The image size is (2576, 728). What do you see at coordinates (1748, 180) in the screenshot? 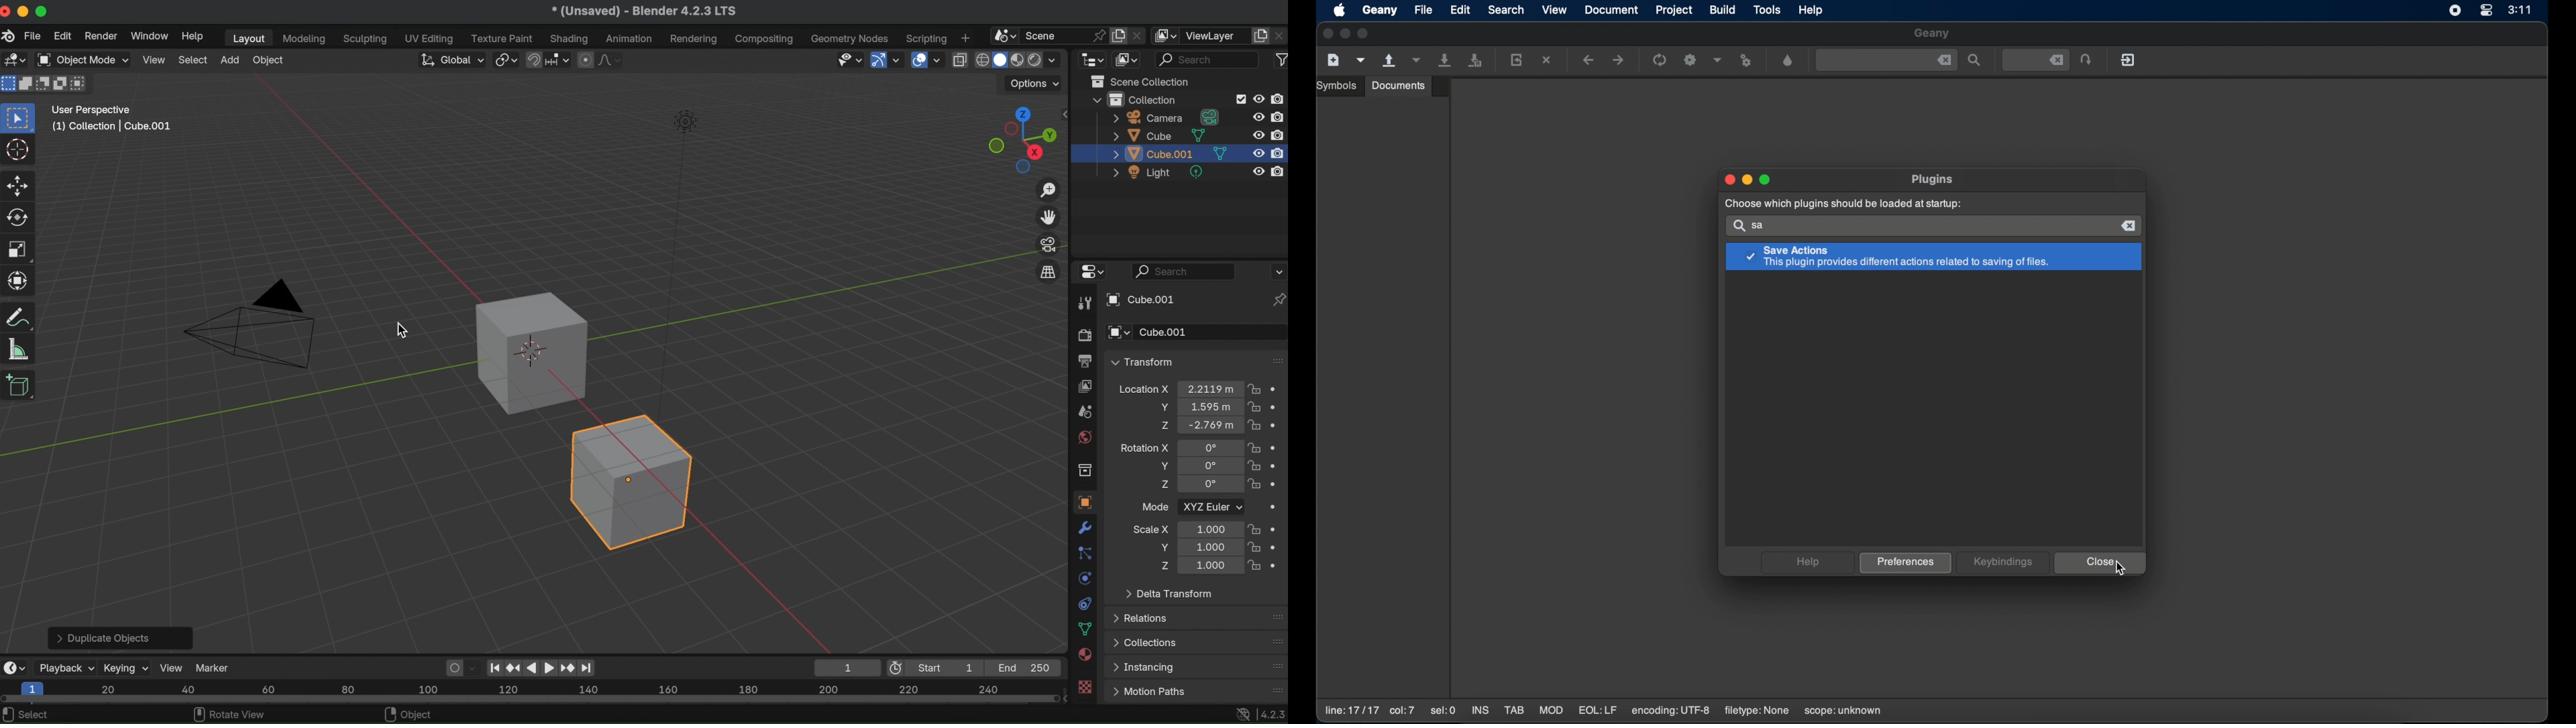
I see `minimize` at bounding box center [1748, 180].